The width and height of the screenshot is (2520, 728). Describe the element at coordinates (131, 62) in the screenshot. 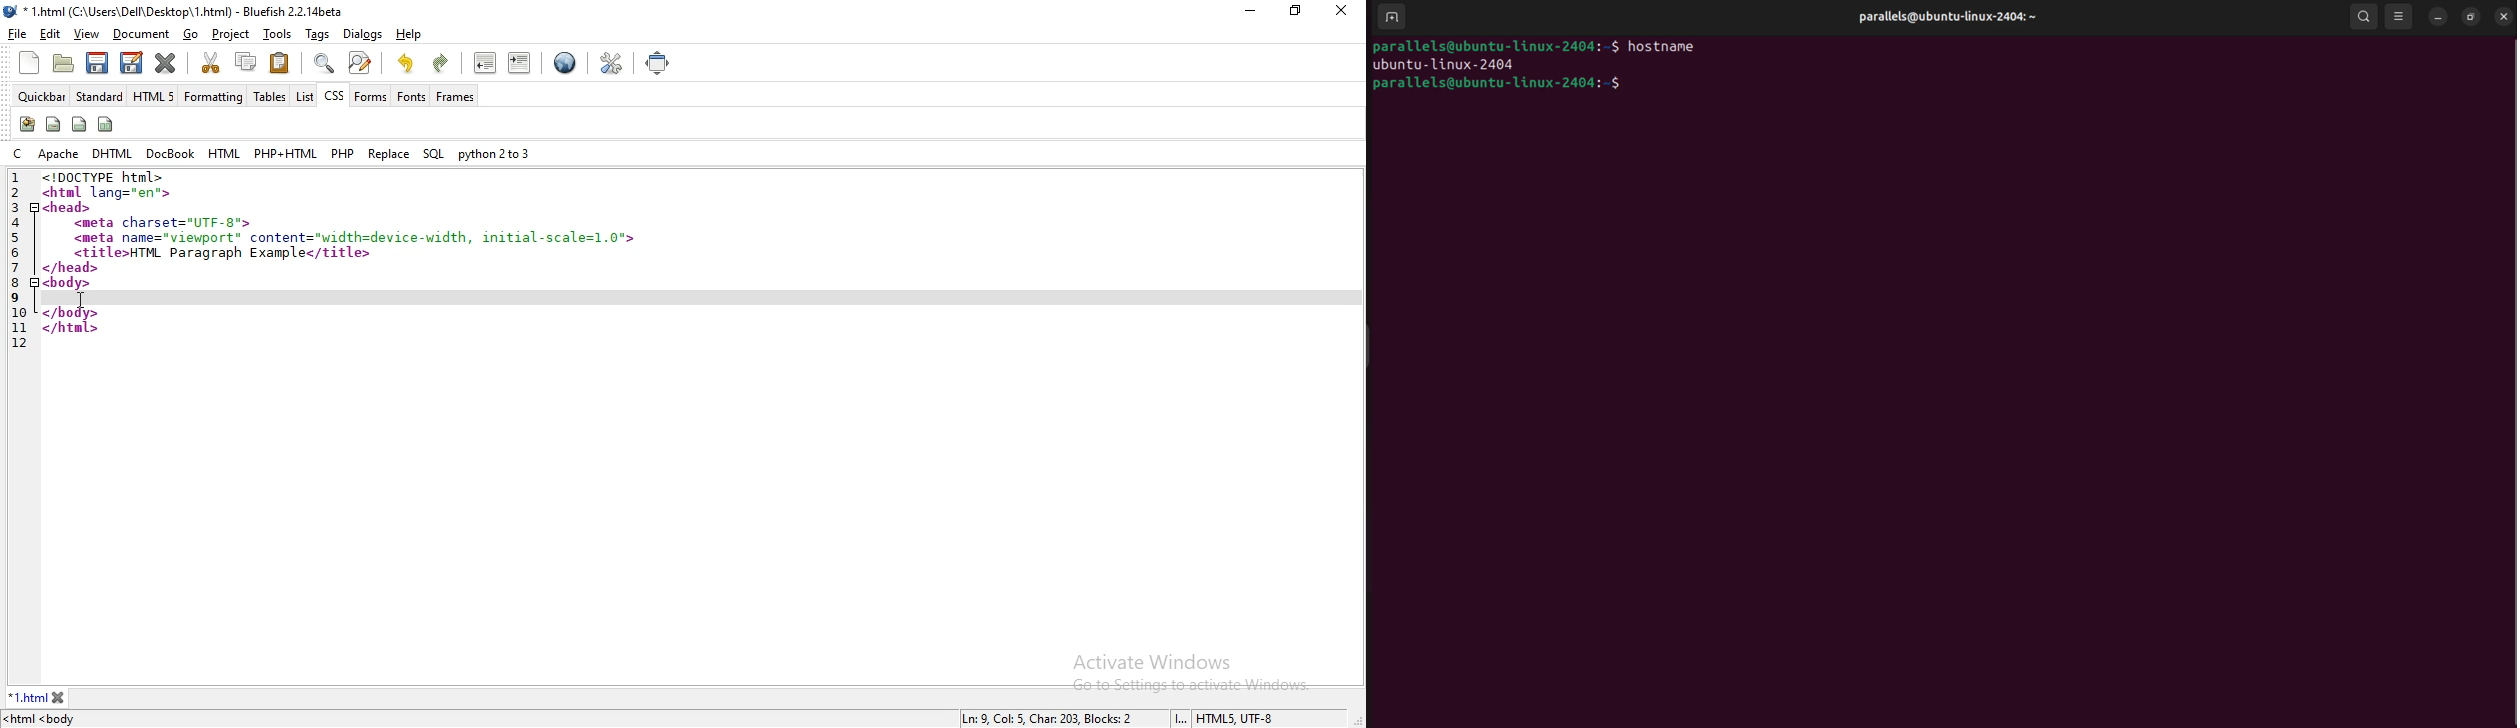

I see `save file as` at that location.